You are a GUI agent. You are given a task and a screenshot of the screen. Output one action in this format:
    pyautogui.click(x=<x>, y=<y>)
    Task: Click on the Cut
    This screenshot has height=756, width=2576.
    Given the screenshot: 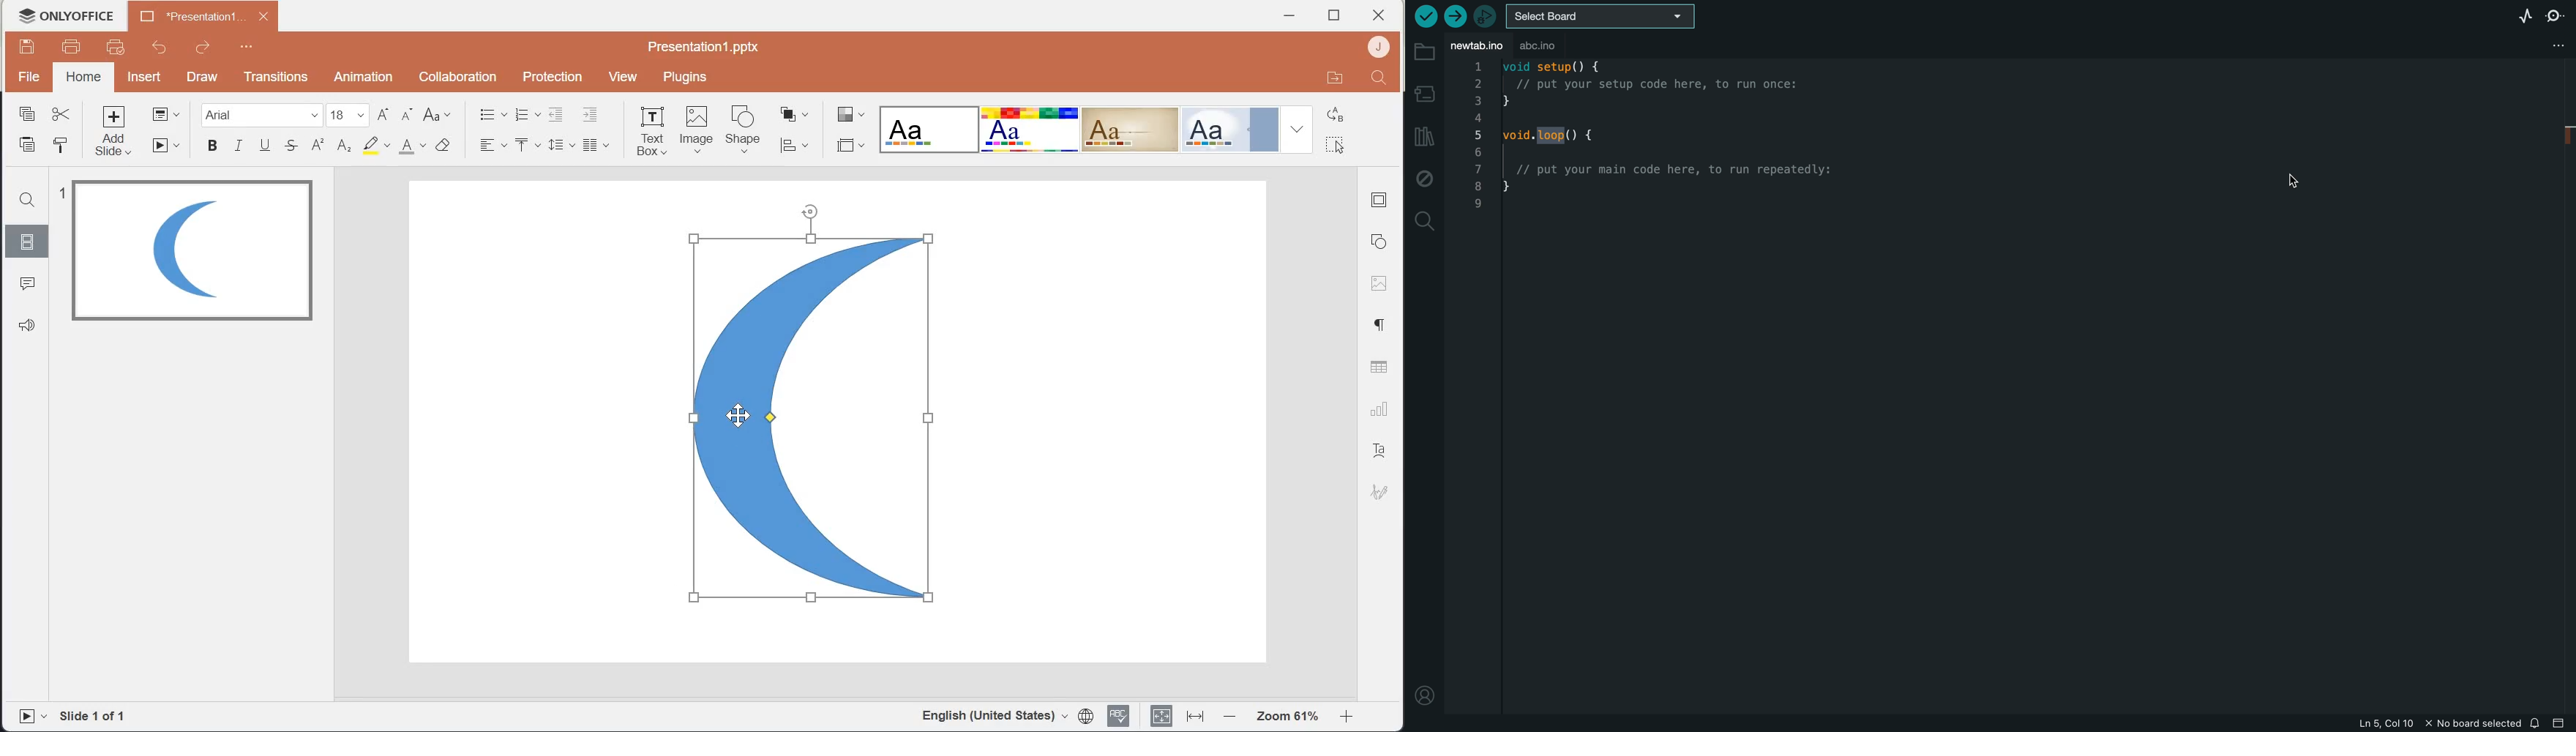 What is the action you would take?
    pyautogui.click(x=62, y=114)
    